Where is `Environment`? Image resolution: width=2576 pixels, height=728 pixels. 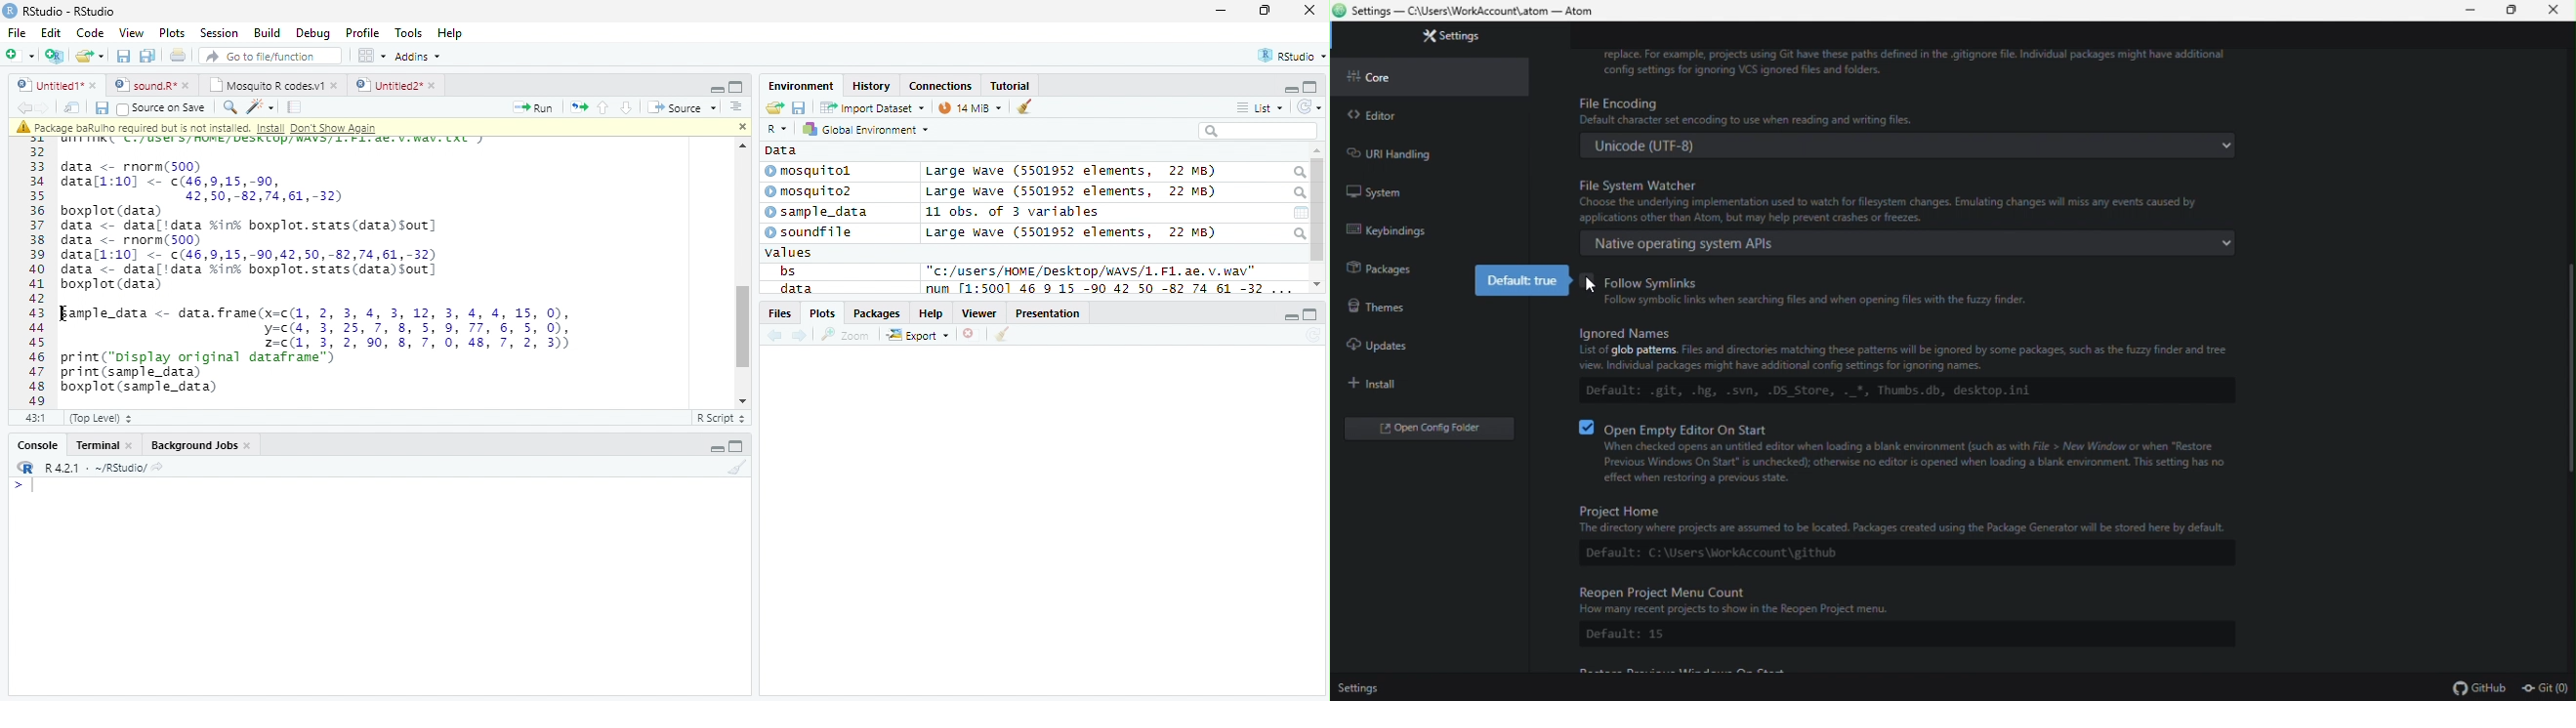
Environment is located at coordinates (802, 86).